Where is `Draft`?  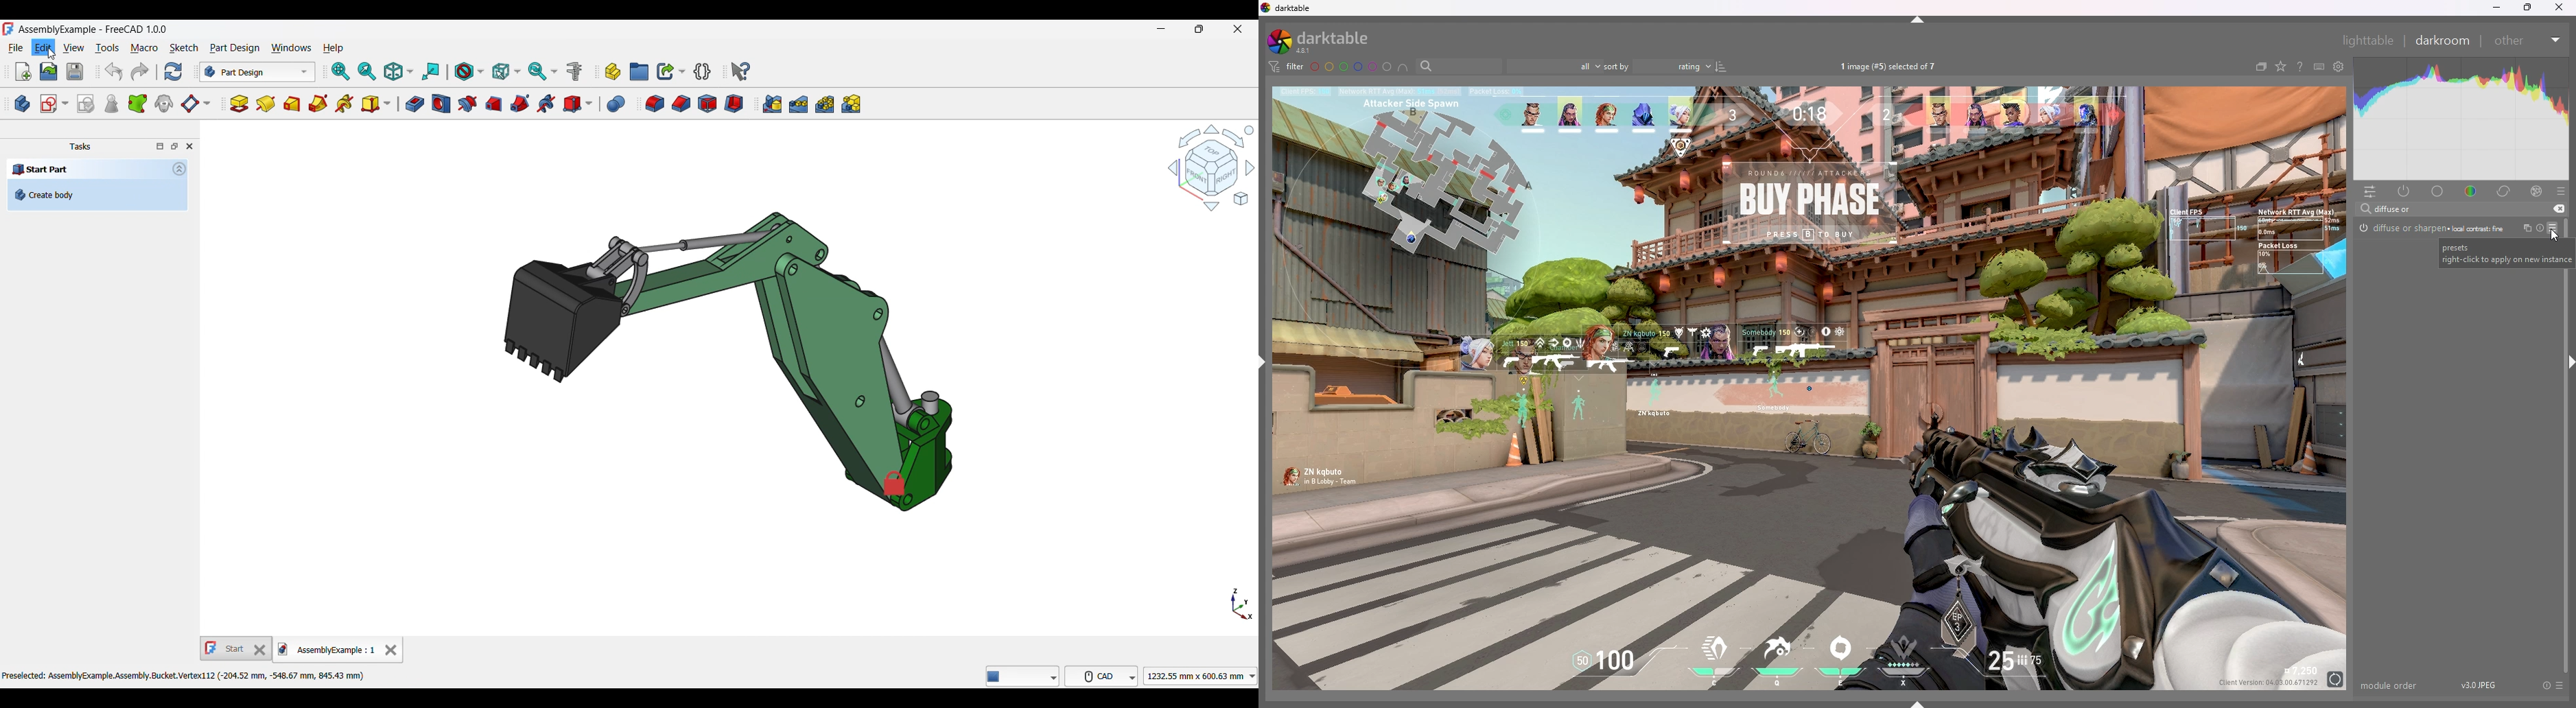 Draft is located at coordinates (708, 104).